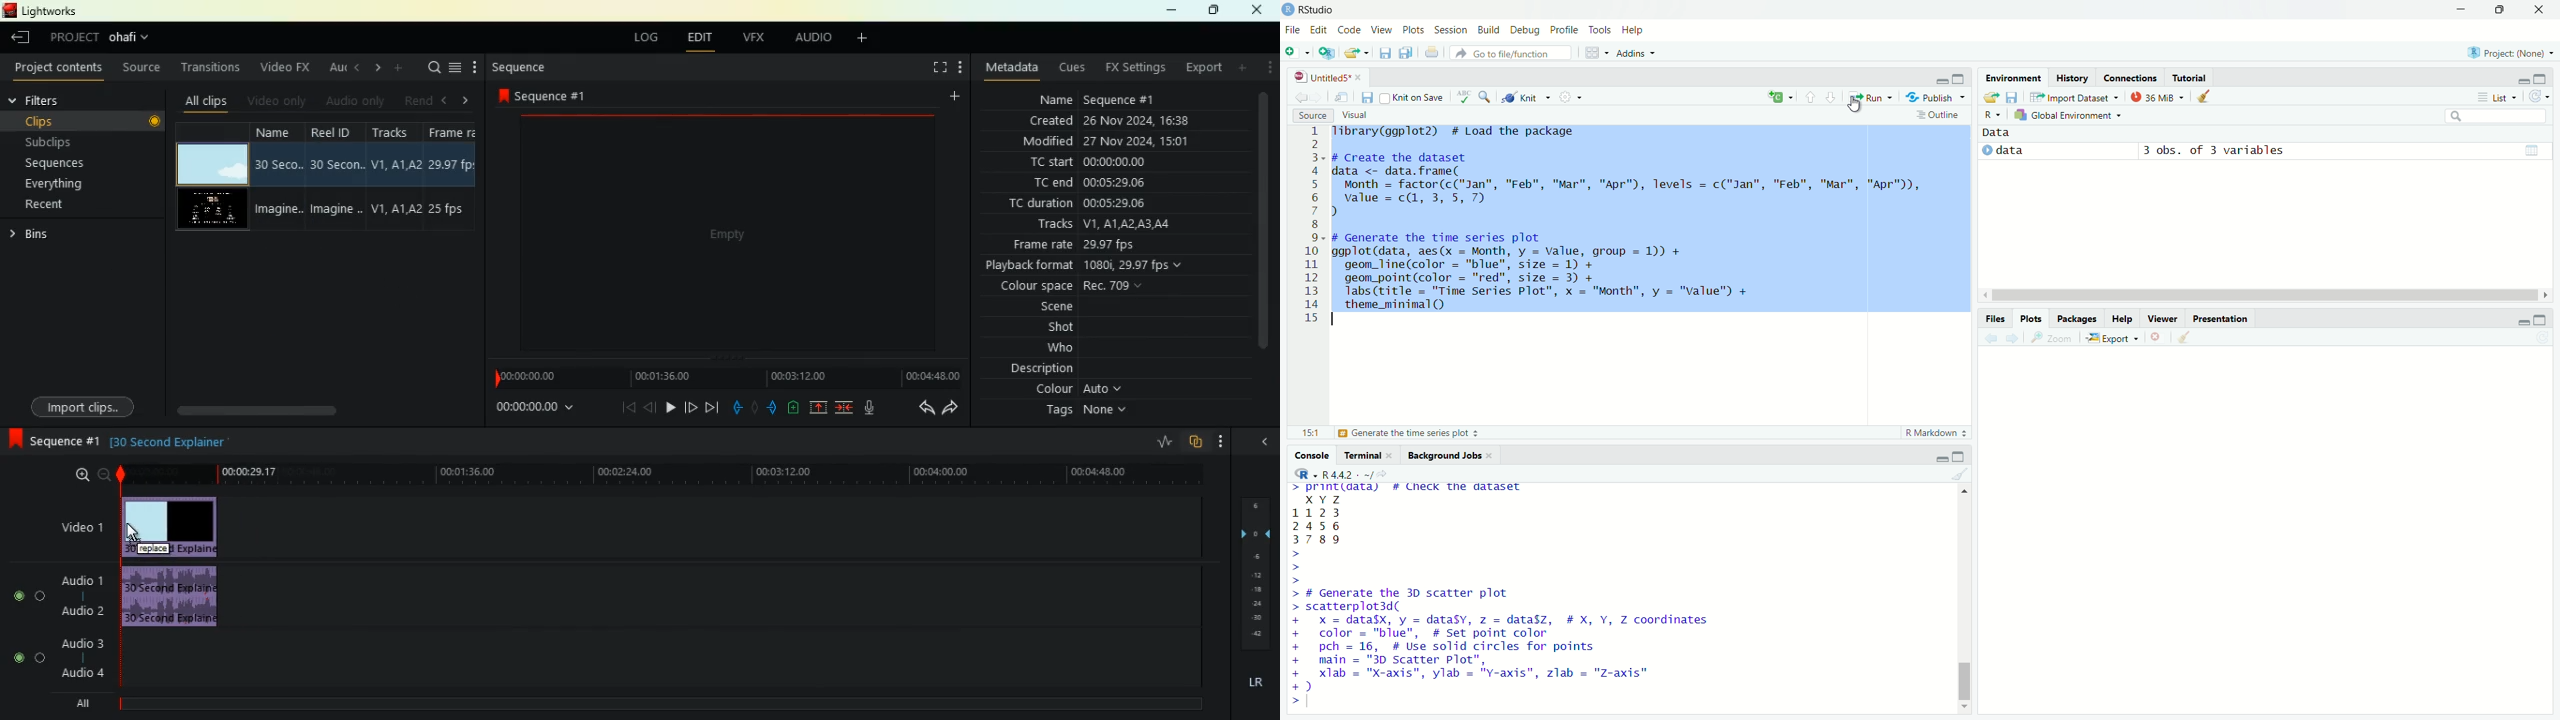 Image resolution: width=2576 pixels, height=728 pixels. What do you see at coordinates (1959, 474) in the screenshot?
I see `clear console` at bounding box center [1959, 474].